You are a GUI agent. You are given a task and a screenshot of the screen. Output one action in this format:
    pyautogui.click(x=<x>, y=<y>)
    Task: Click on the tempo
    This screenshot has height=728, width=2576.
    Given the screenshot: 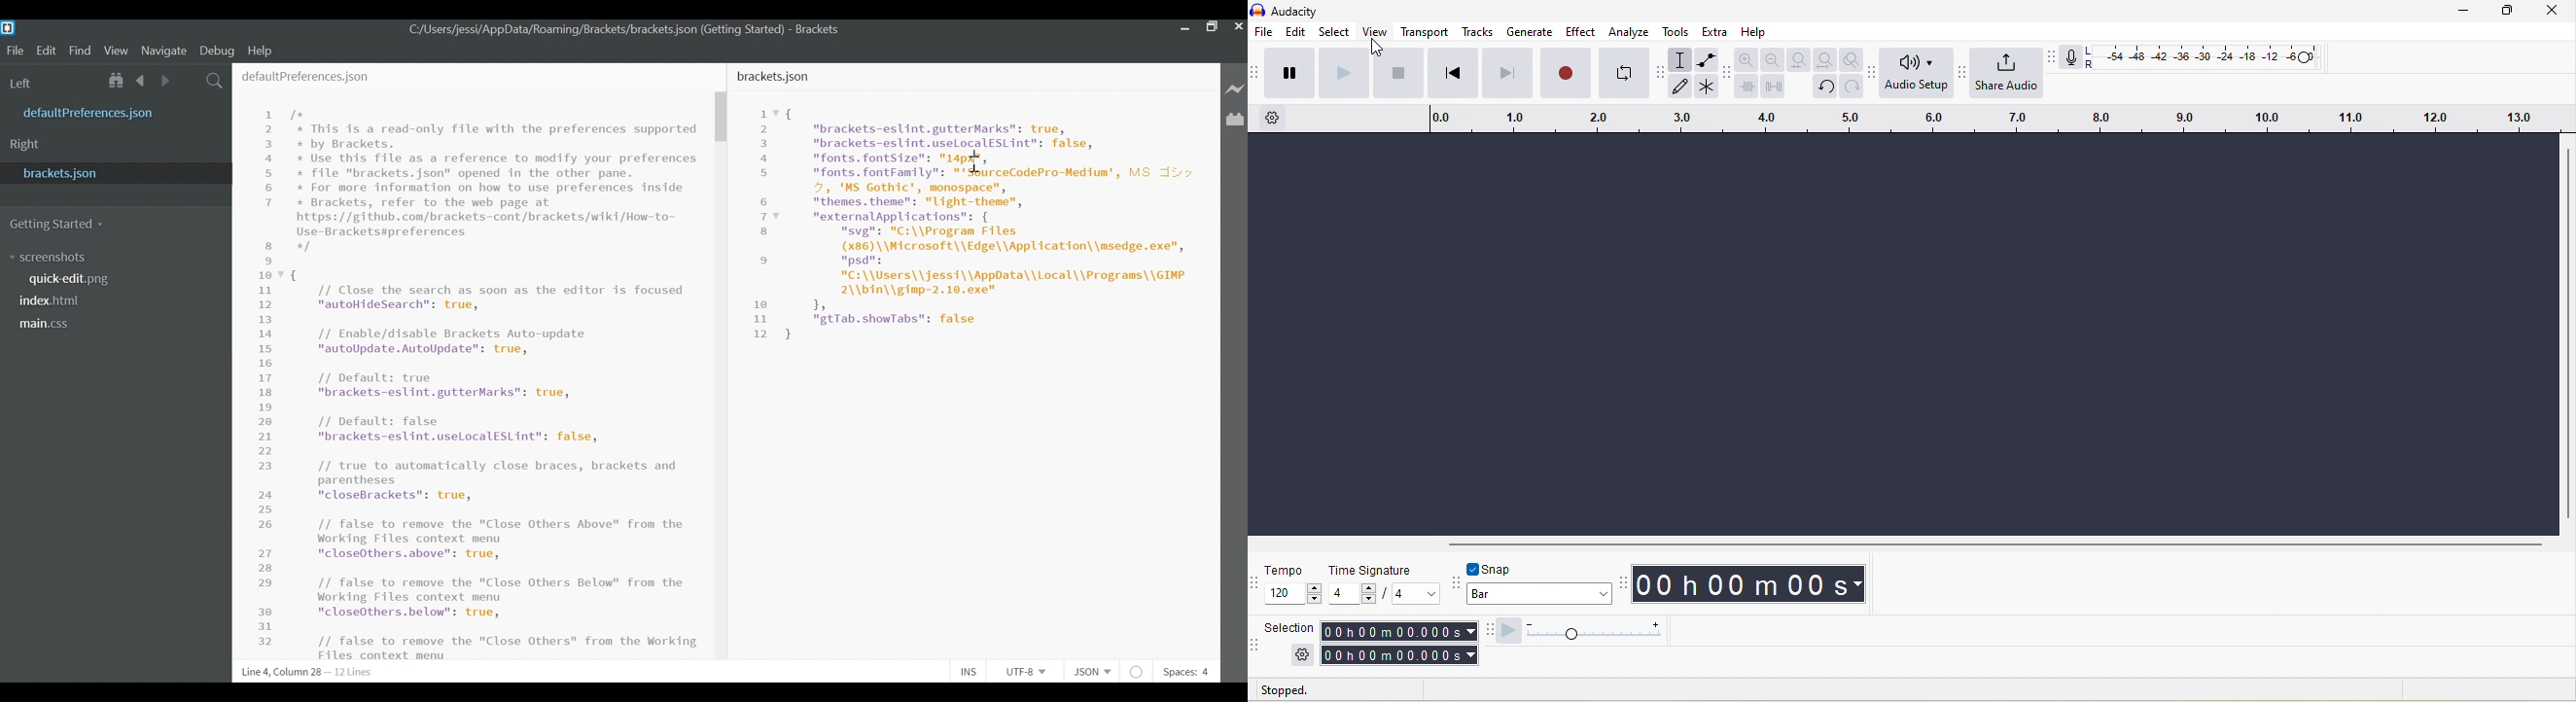 What is the action you would take?
    pyautogui.click(x=1287, y=570)
    